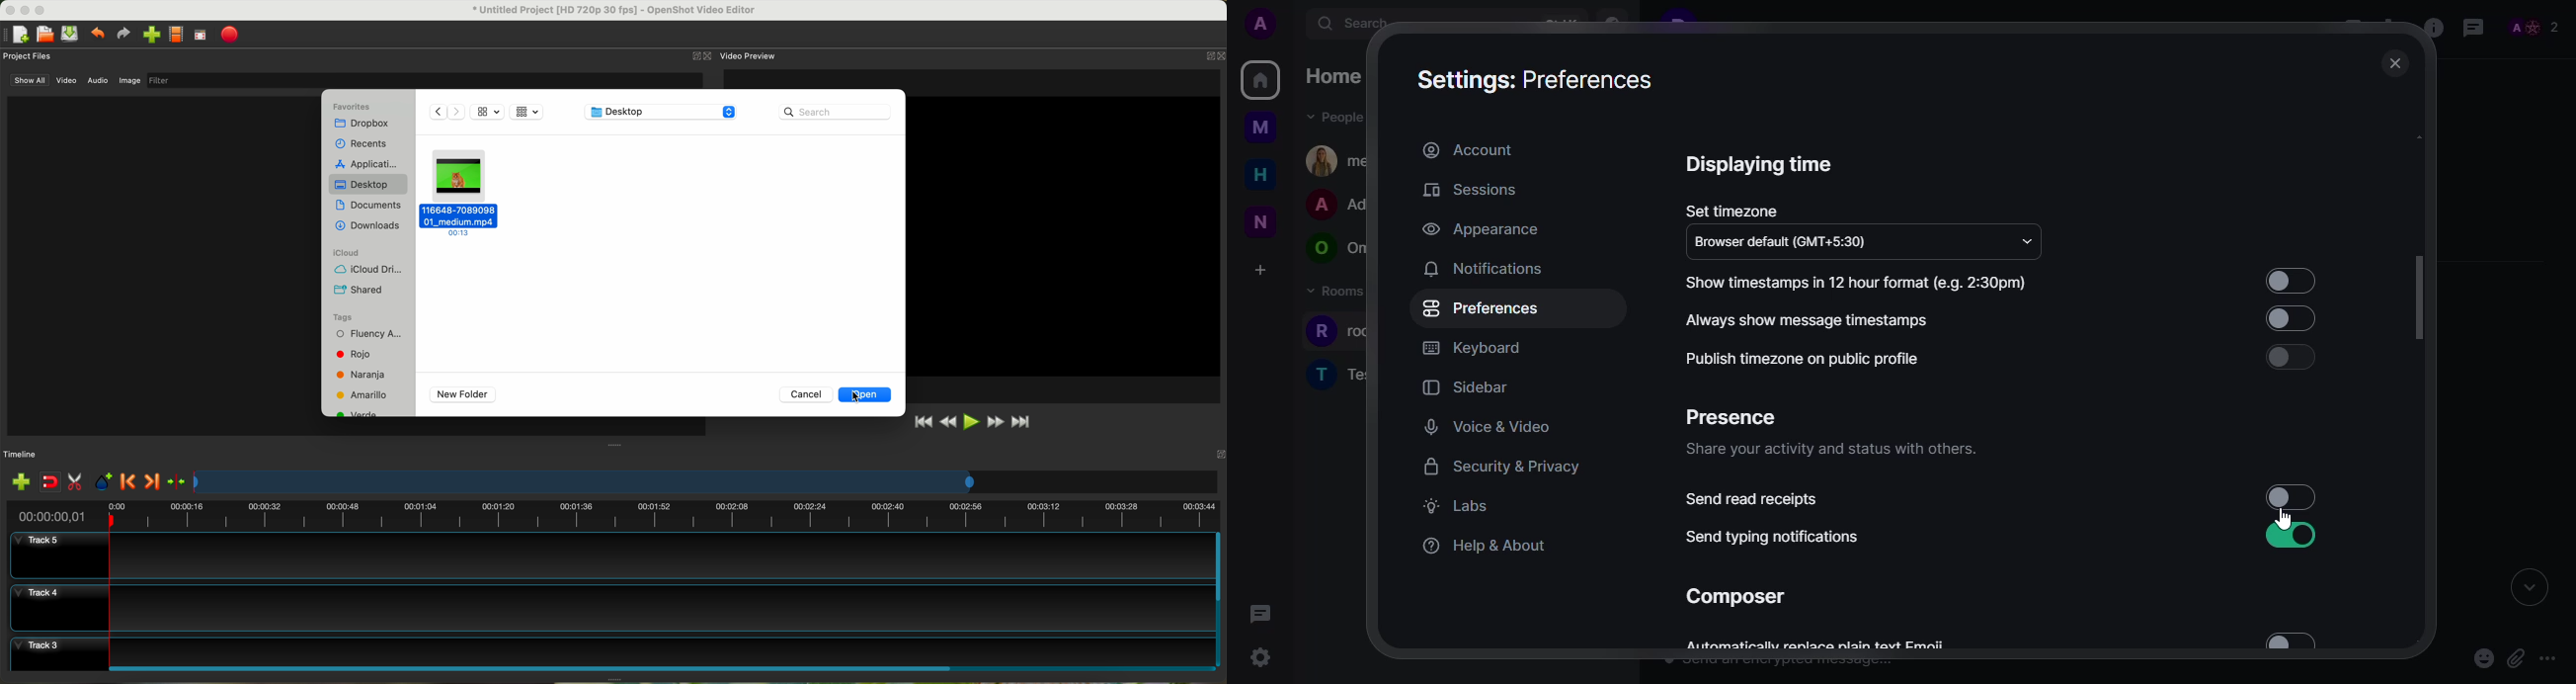 This screenshot has height=700, width=2576. What do you see at coordinates (2518, 653) in the screenshot?
I see `attach` at bounding box center [2518, 653].